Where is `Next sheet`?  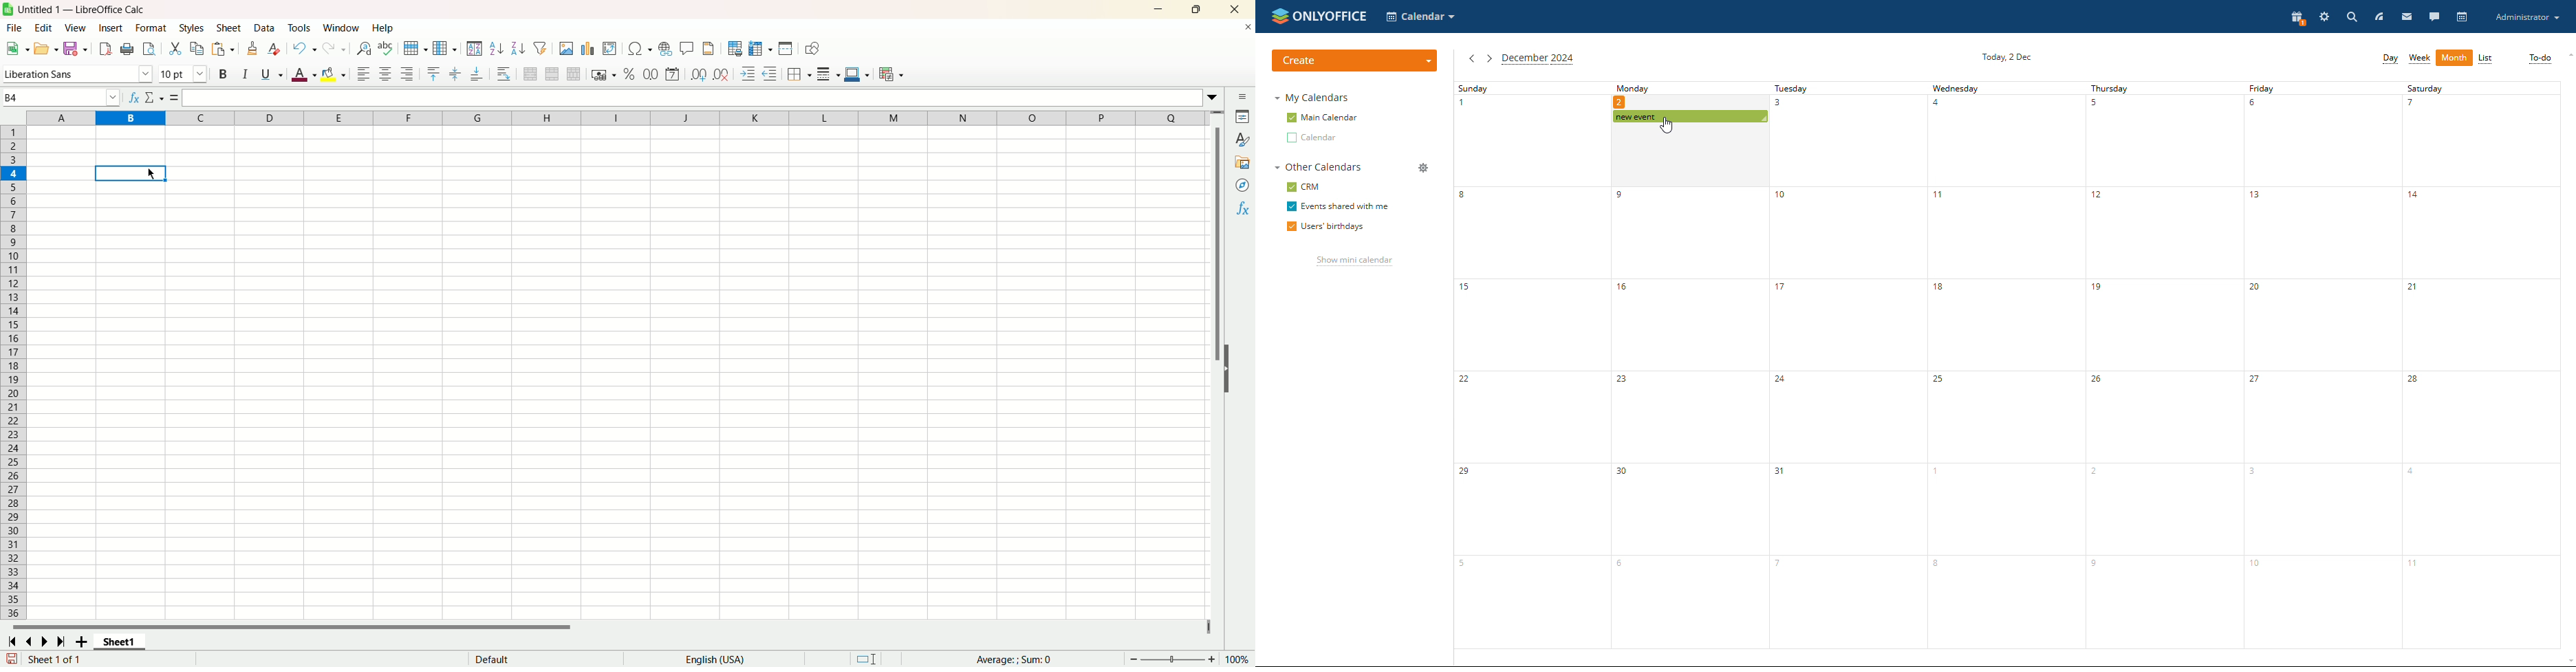
Next sheet is located at coordinates (47, 643).